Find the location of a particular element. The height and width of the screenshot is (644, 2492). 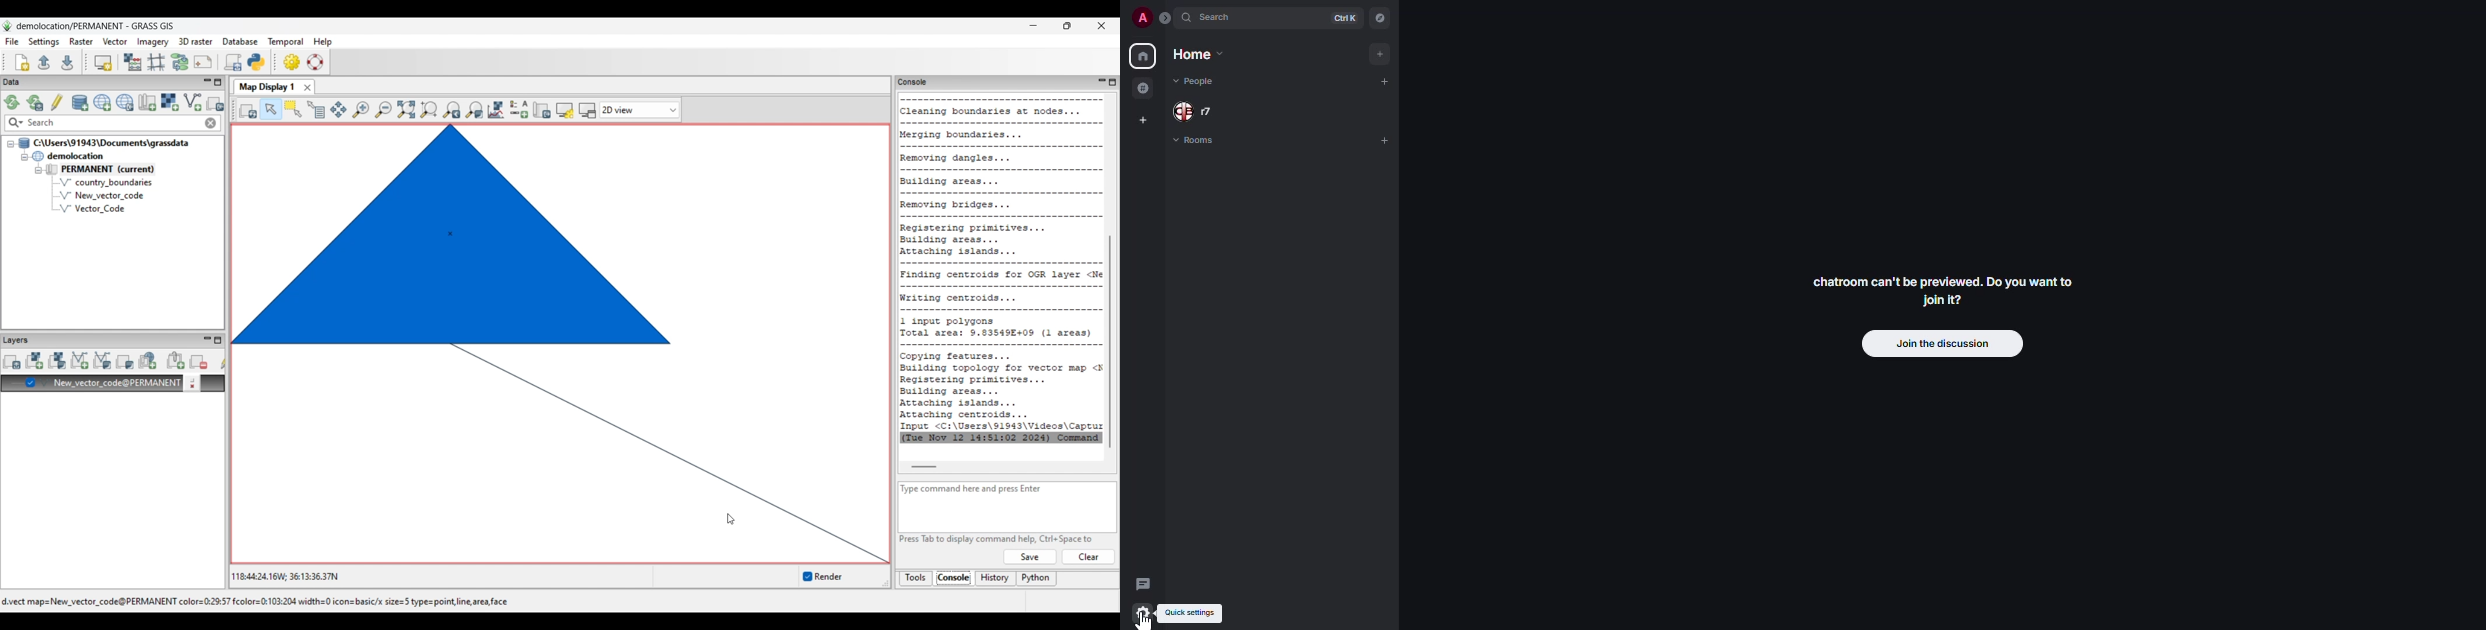

rooms is located at coordinates (1194, 141).